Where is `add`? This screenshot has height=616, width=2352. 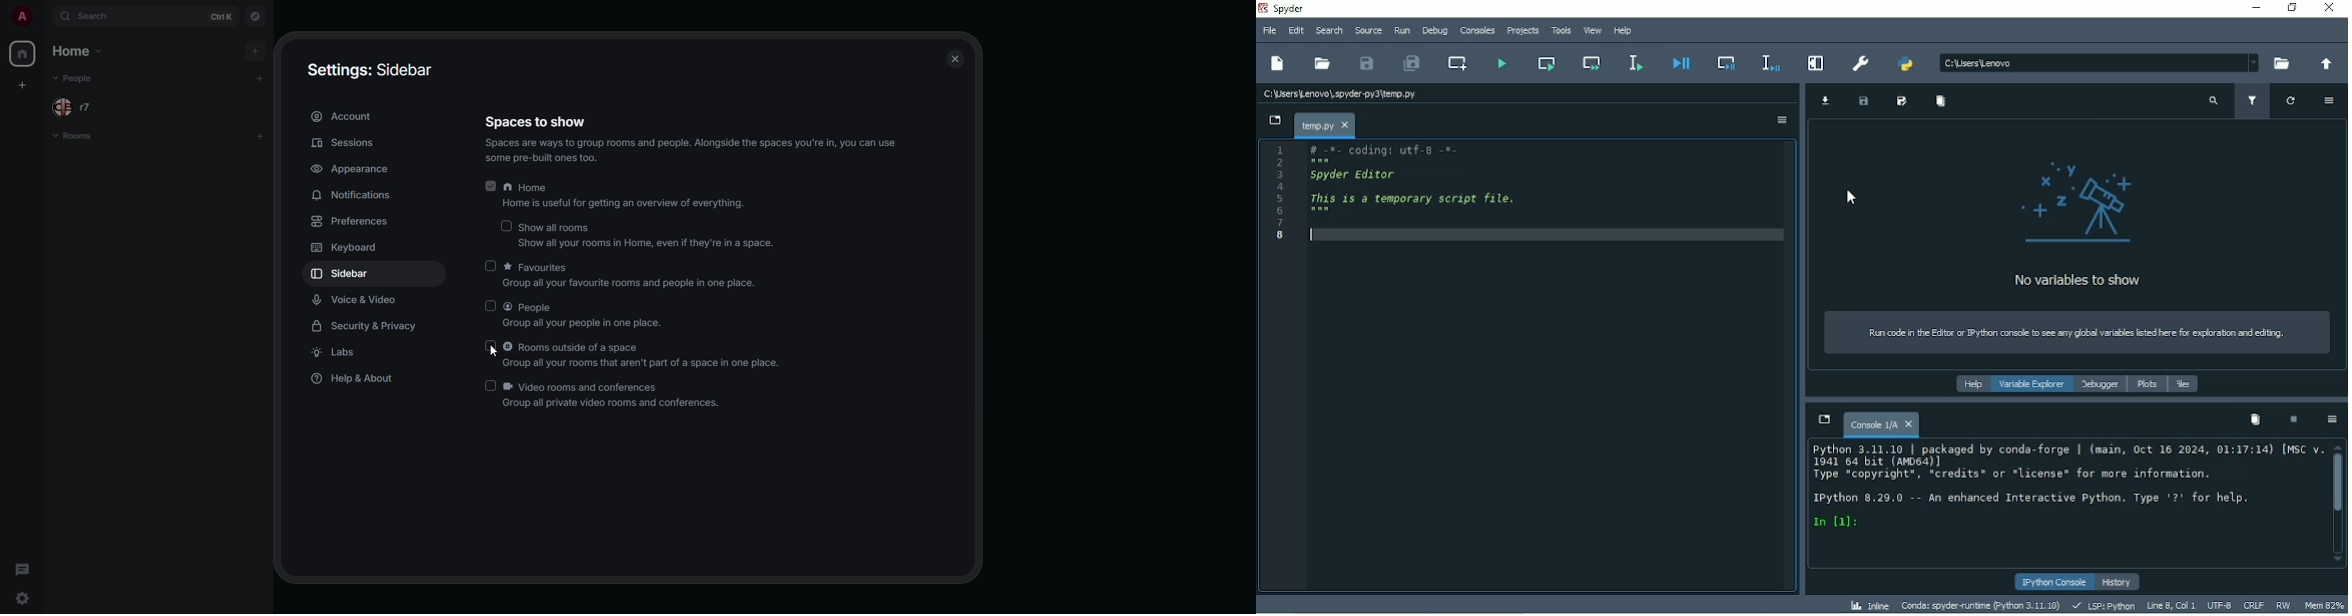
add is located at coordinates (262, 77).